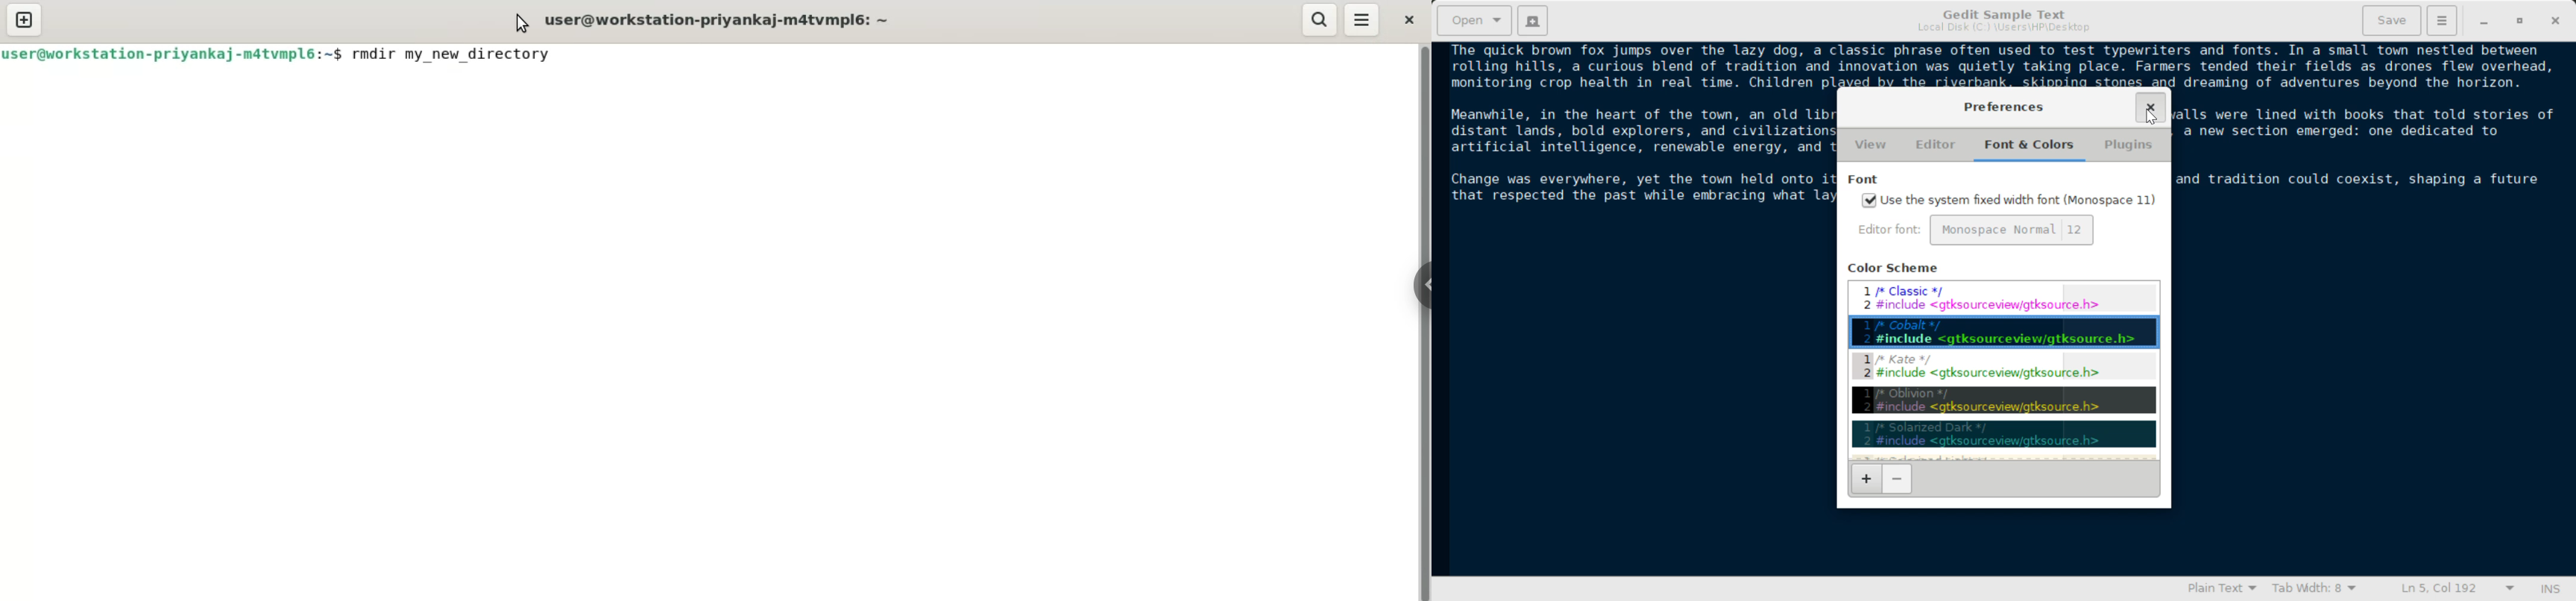  Describe the element at coordinates (2003, 29) in the screenshot. I see `File Location` at that location.